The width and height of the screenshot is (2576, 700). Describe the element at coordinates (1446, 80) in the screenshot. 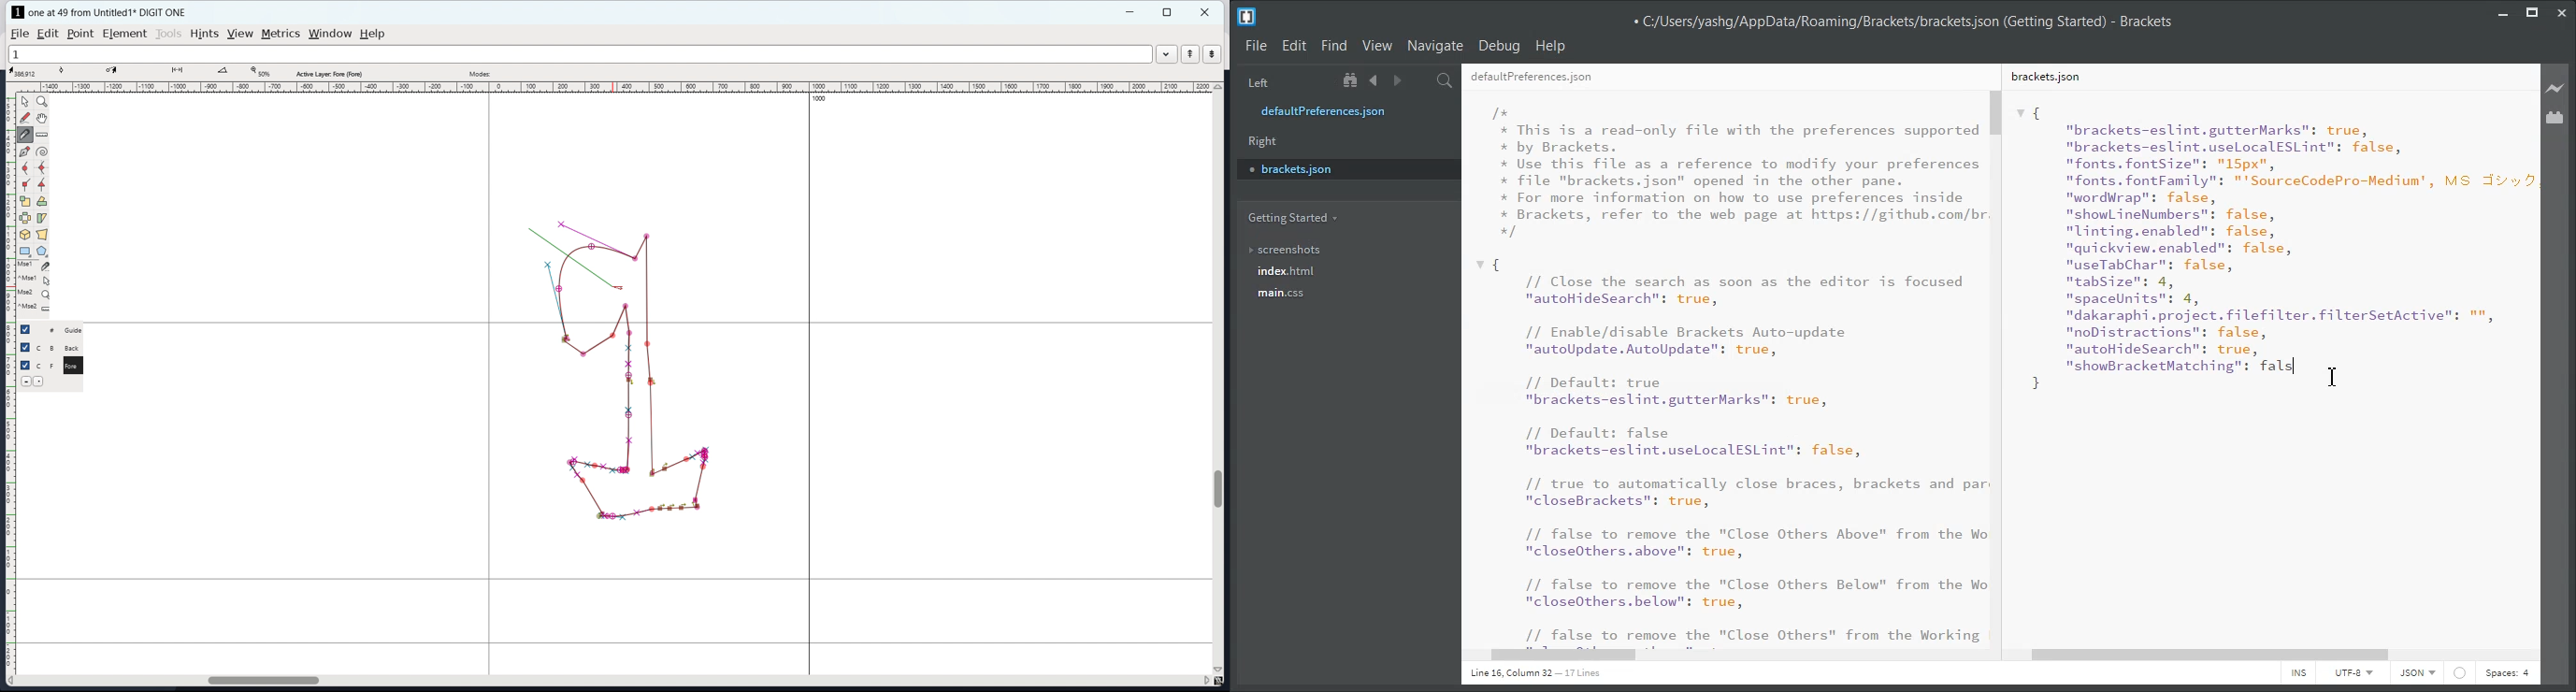

I see `Find in files` at that location.